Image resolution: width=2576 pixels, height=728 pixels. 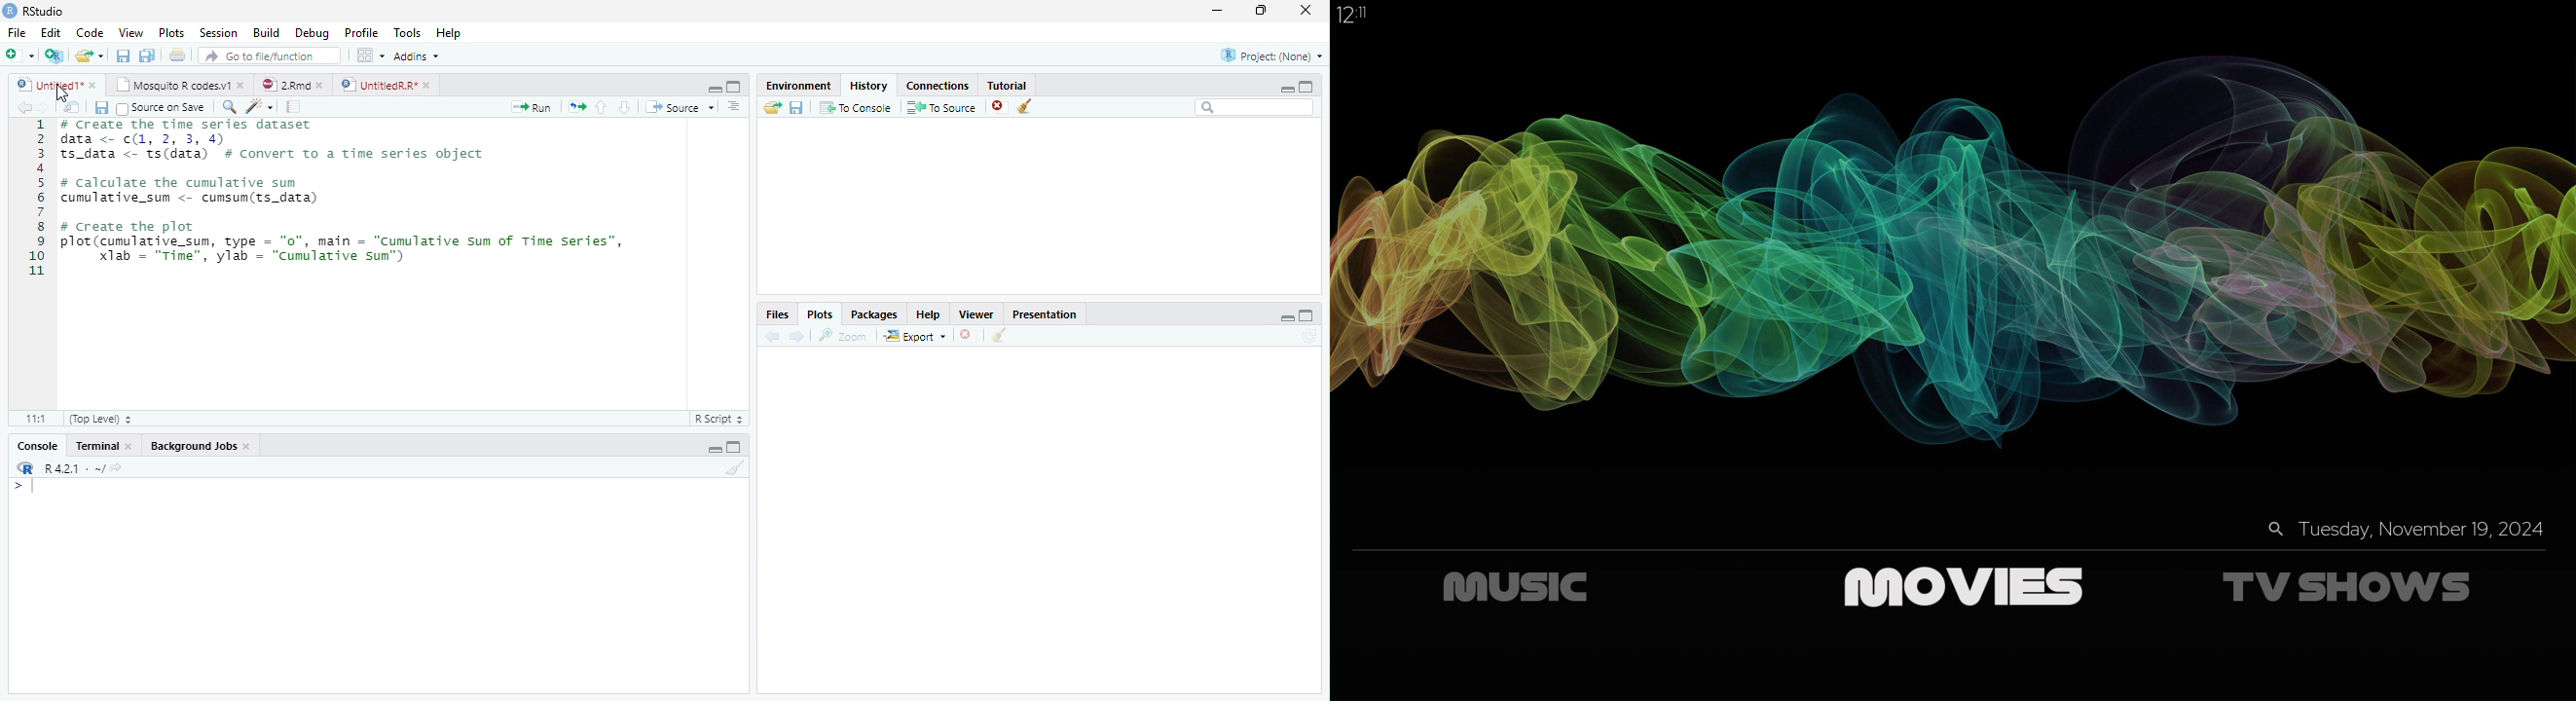 What do you see at coordinates (1525, 584) in the screenshot?
I see `music` at bounding box center [1525, 584].